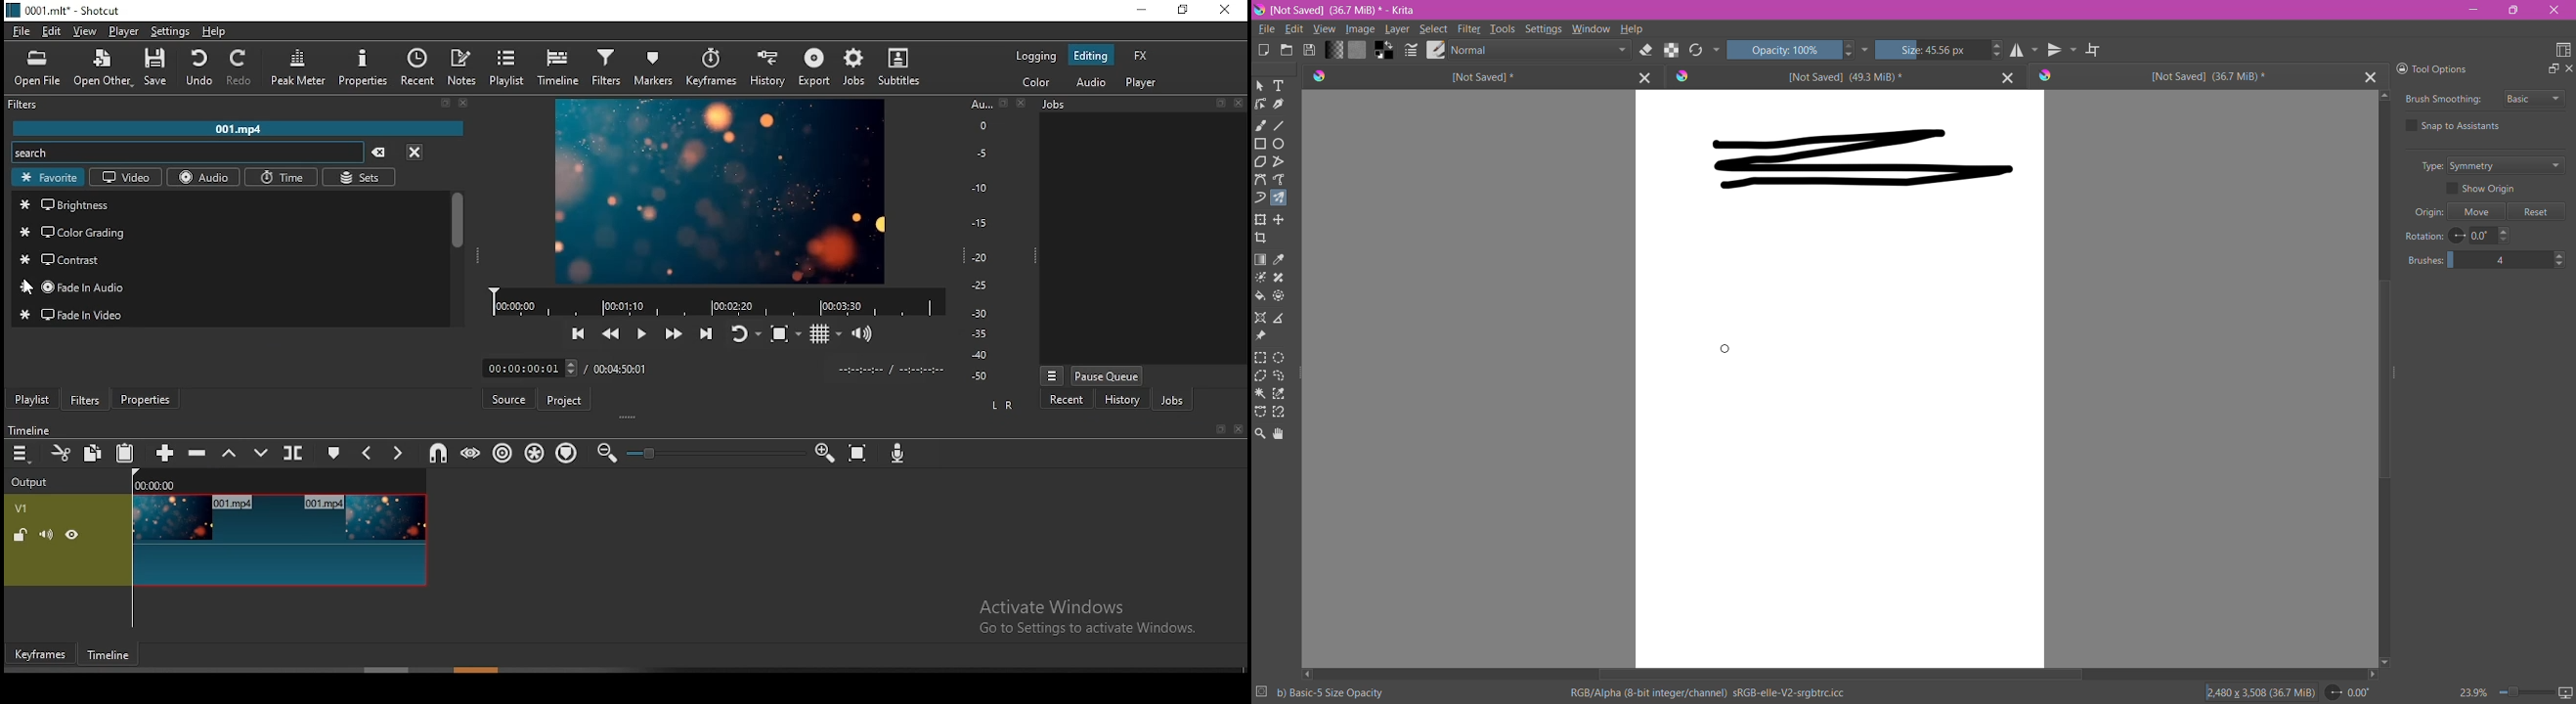 The image size is (2576, 728). What do you see at coordinates (1143, 82) in the screenshot?
I see `player` at bounding box center [1143, 82].